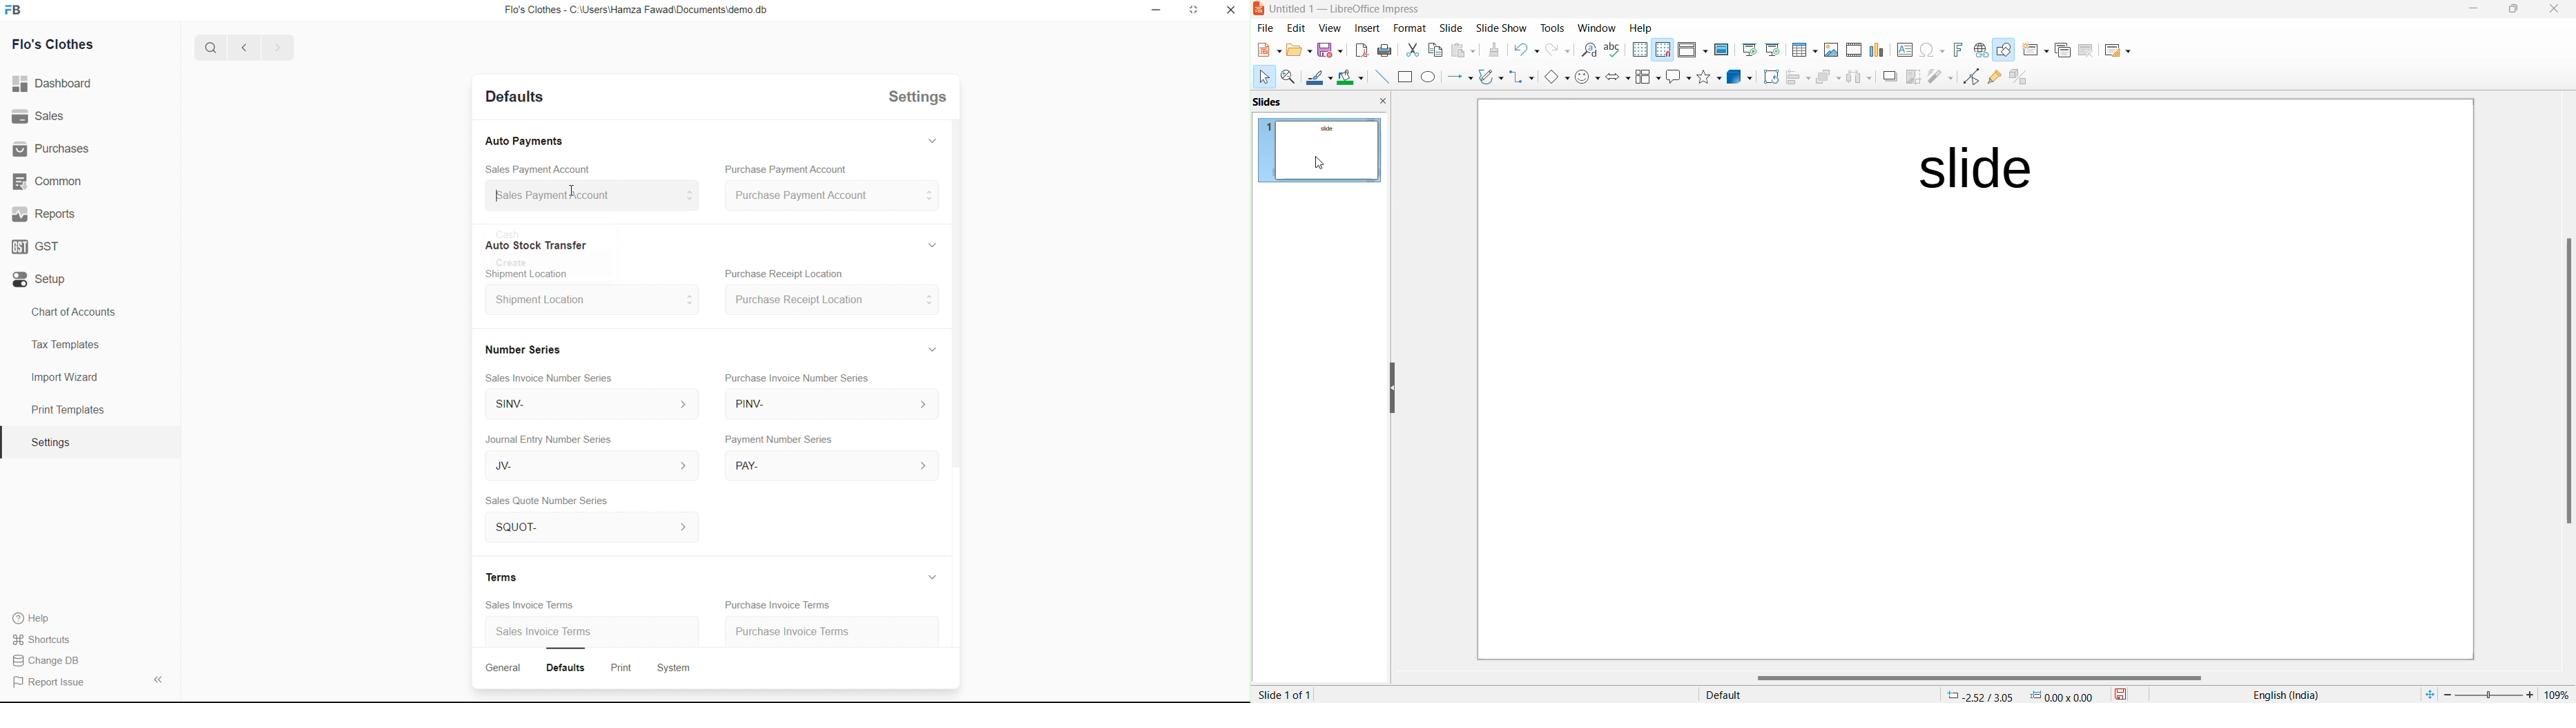  Describe the element at coordinates (672, 668) in the screenshot. I see `System` at that location.